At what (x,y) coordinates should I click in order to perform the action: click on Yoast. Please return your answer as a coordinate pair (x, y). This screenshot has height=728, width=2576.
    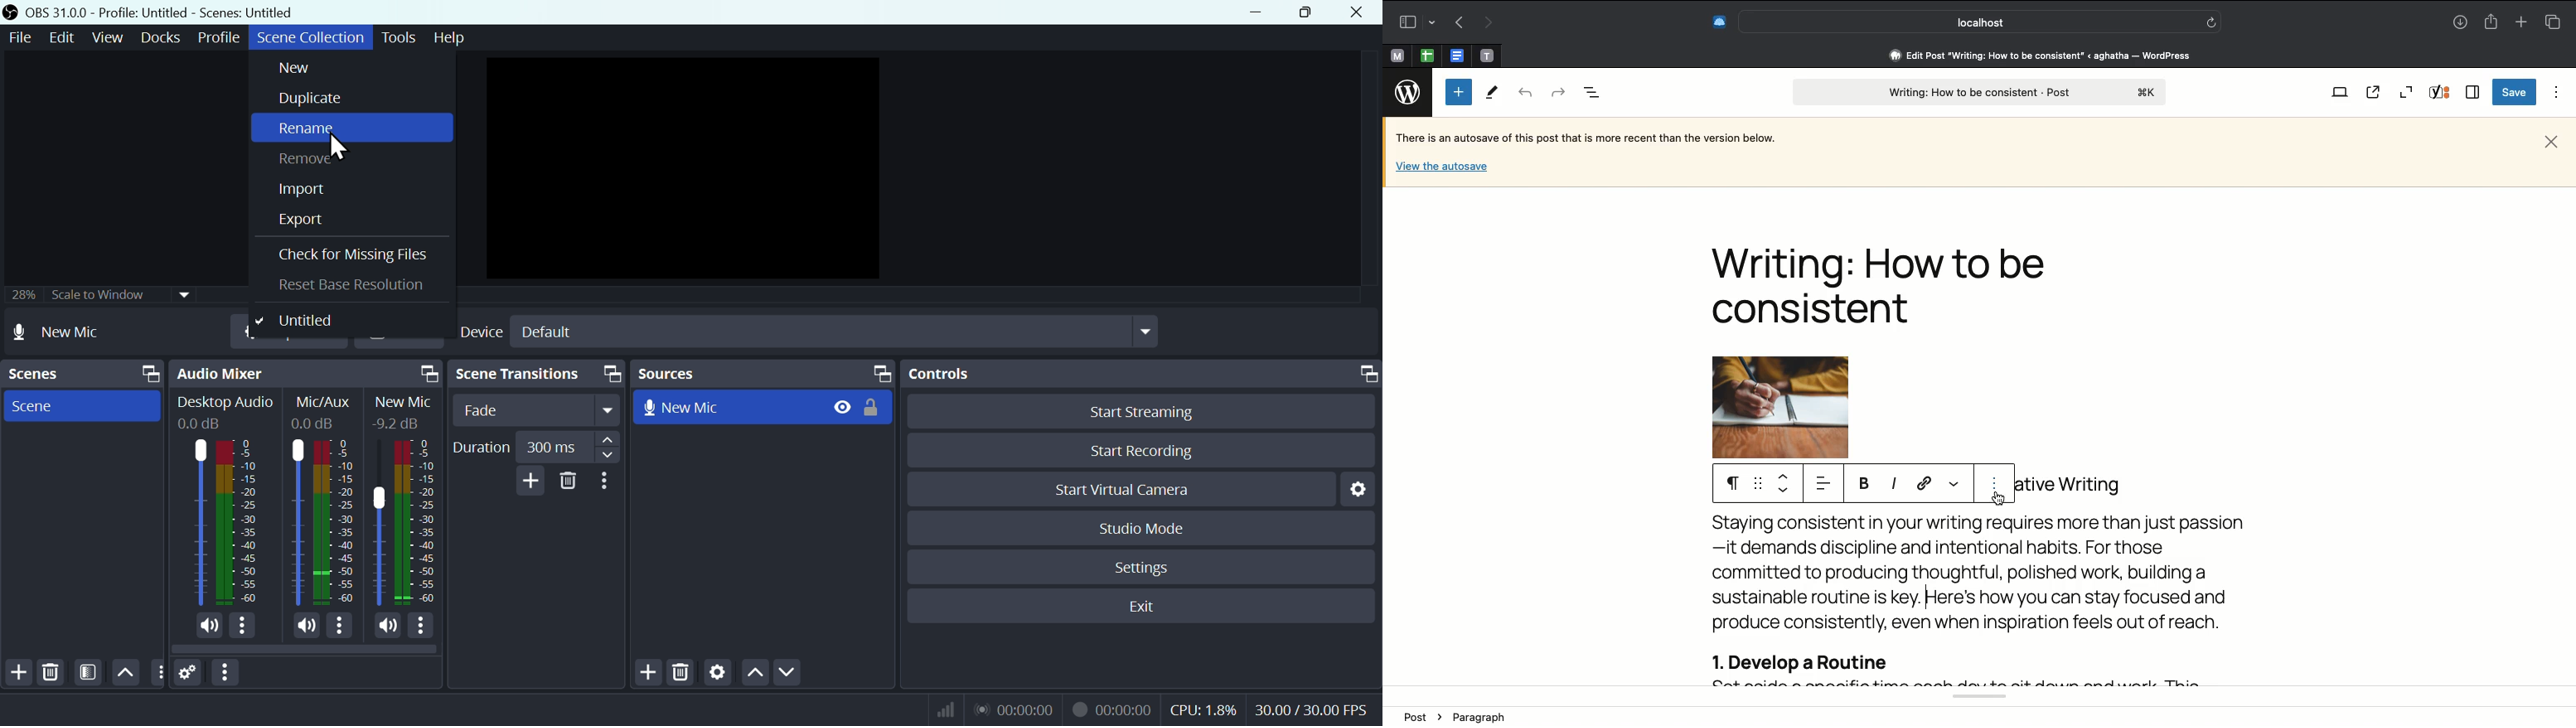
    Looking at the image, I should click on (2442, 94).